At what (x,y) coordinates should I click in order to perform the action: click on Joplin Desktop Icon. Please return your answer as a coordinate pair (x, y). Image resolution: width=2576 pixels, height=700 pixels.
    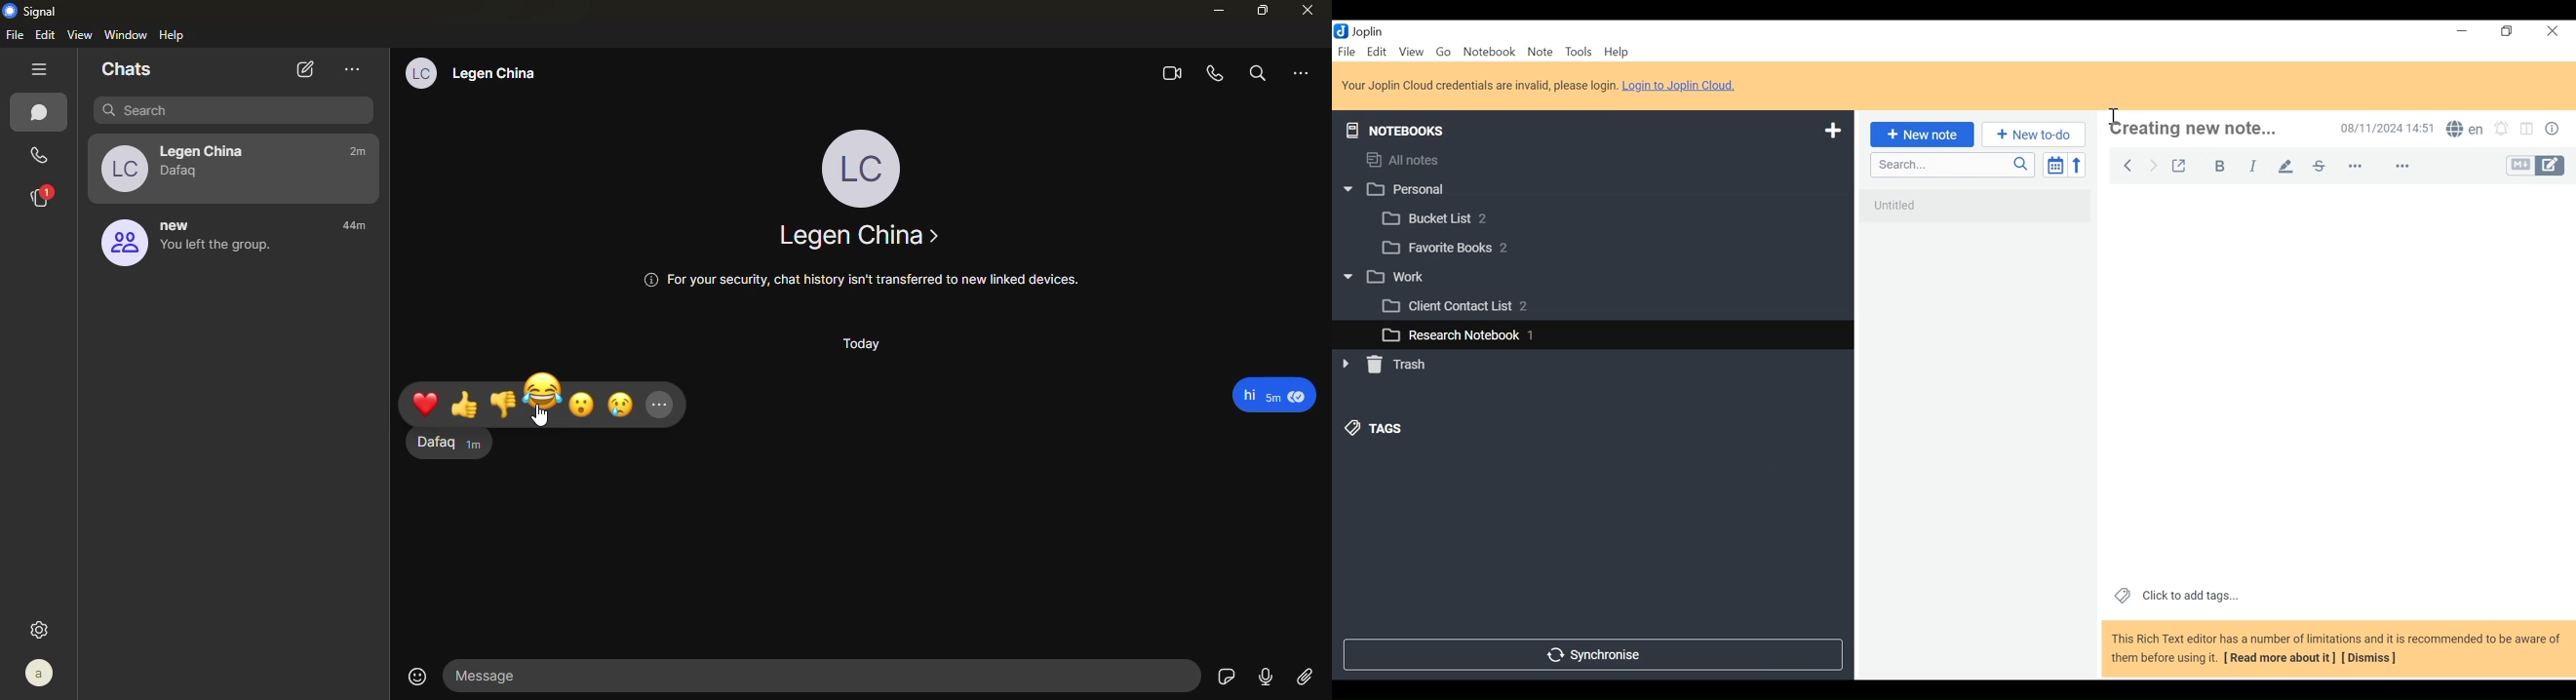
    Looking at the image, I should click on (1366, 30).